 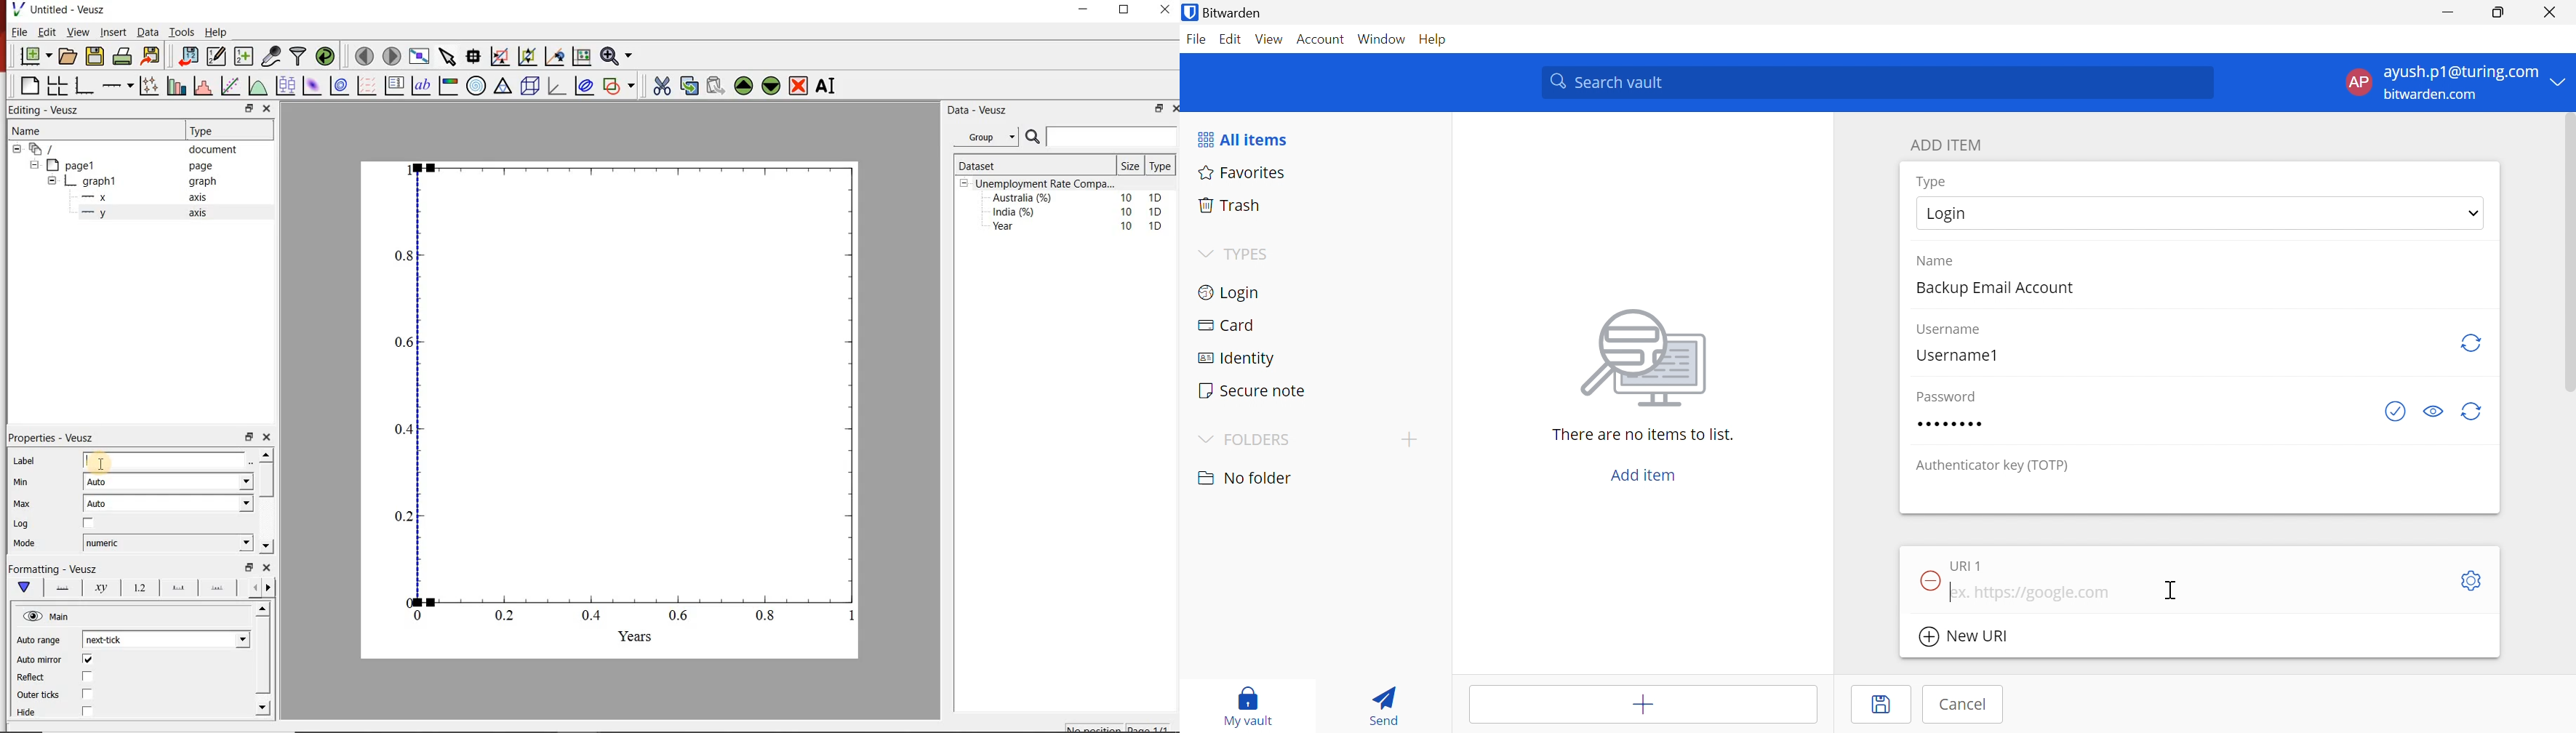 What do you see at coordinates (32, 616) in the screenshot?
I see `hide/unhide` at bounding box center [32, 616].